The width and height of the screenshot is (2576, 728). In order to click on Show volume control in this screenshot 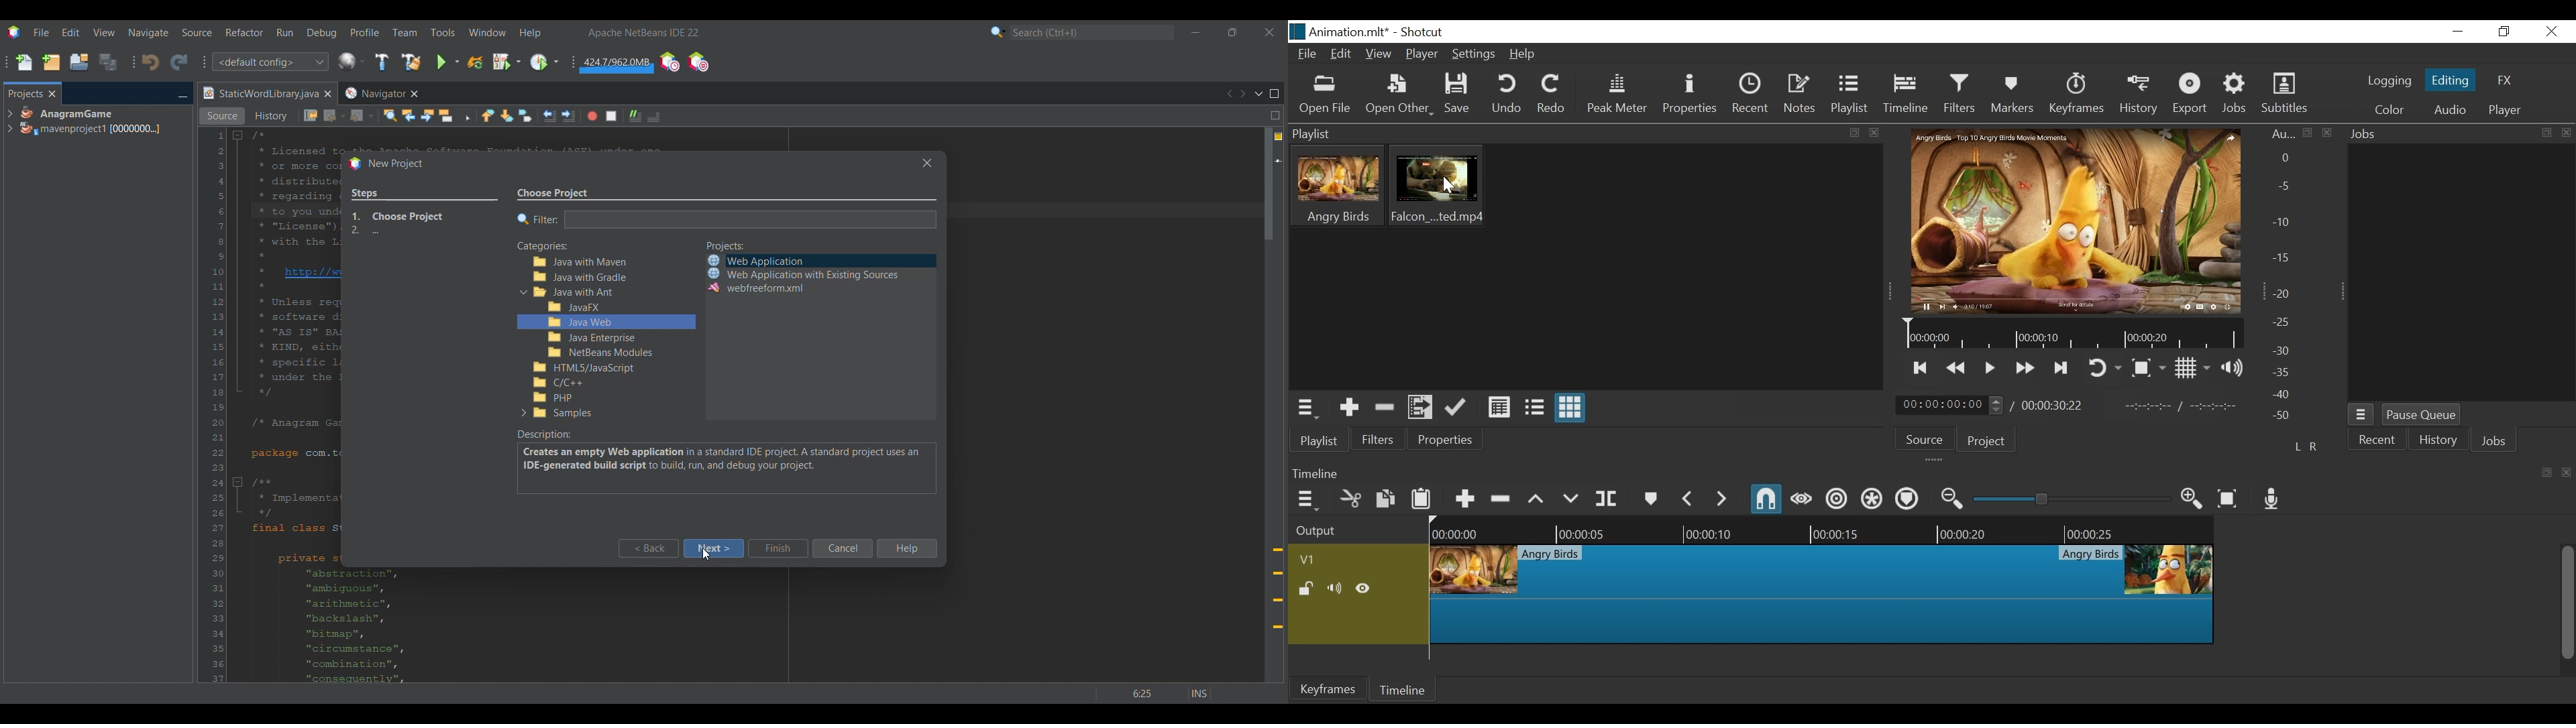, I will do `click(2233, 368)`.